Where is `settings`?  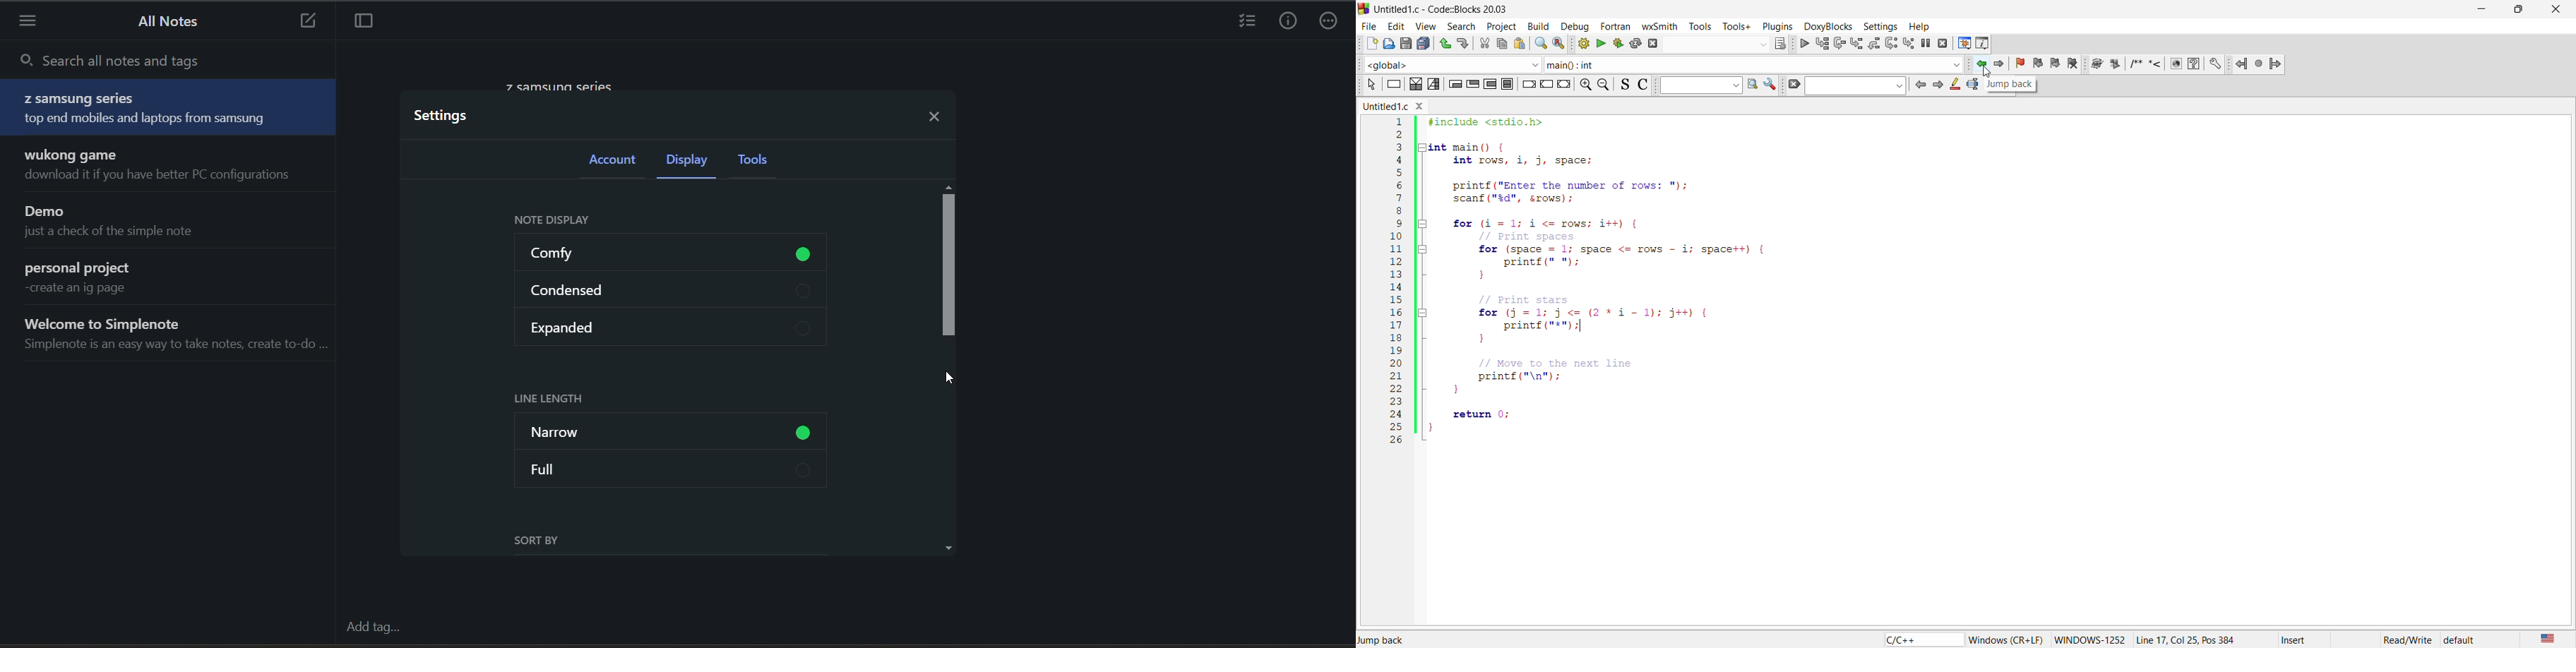
settings is located at coordinates (448, 116).